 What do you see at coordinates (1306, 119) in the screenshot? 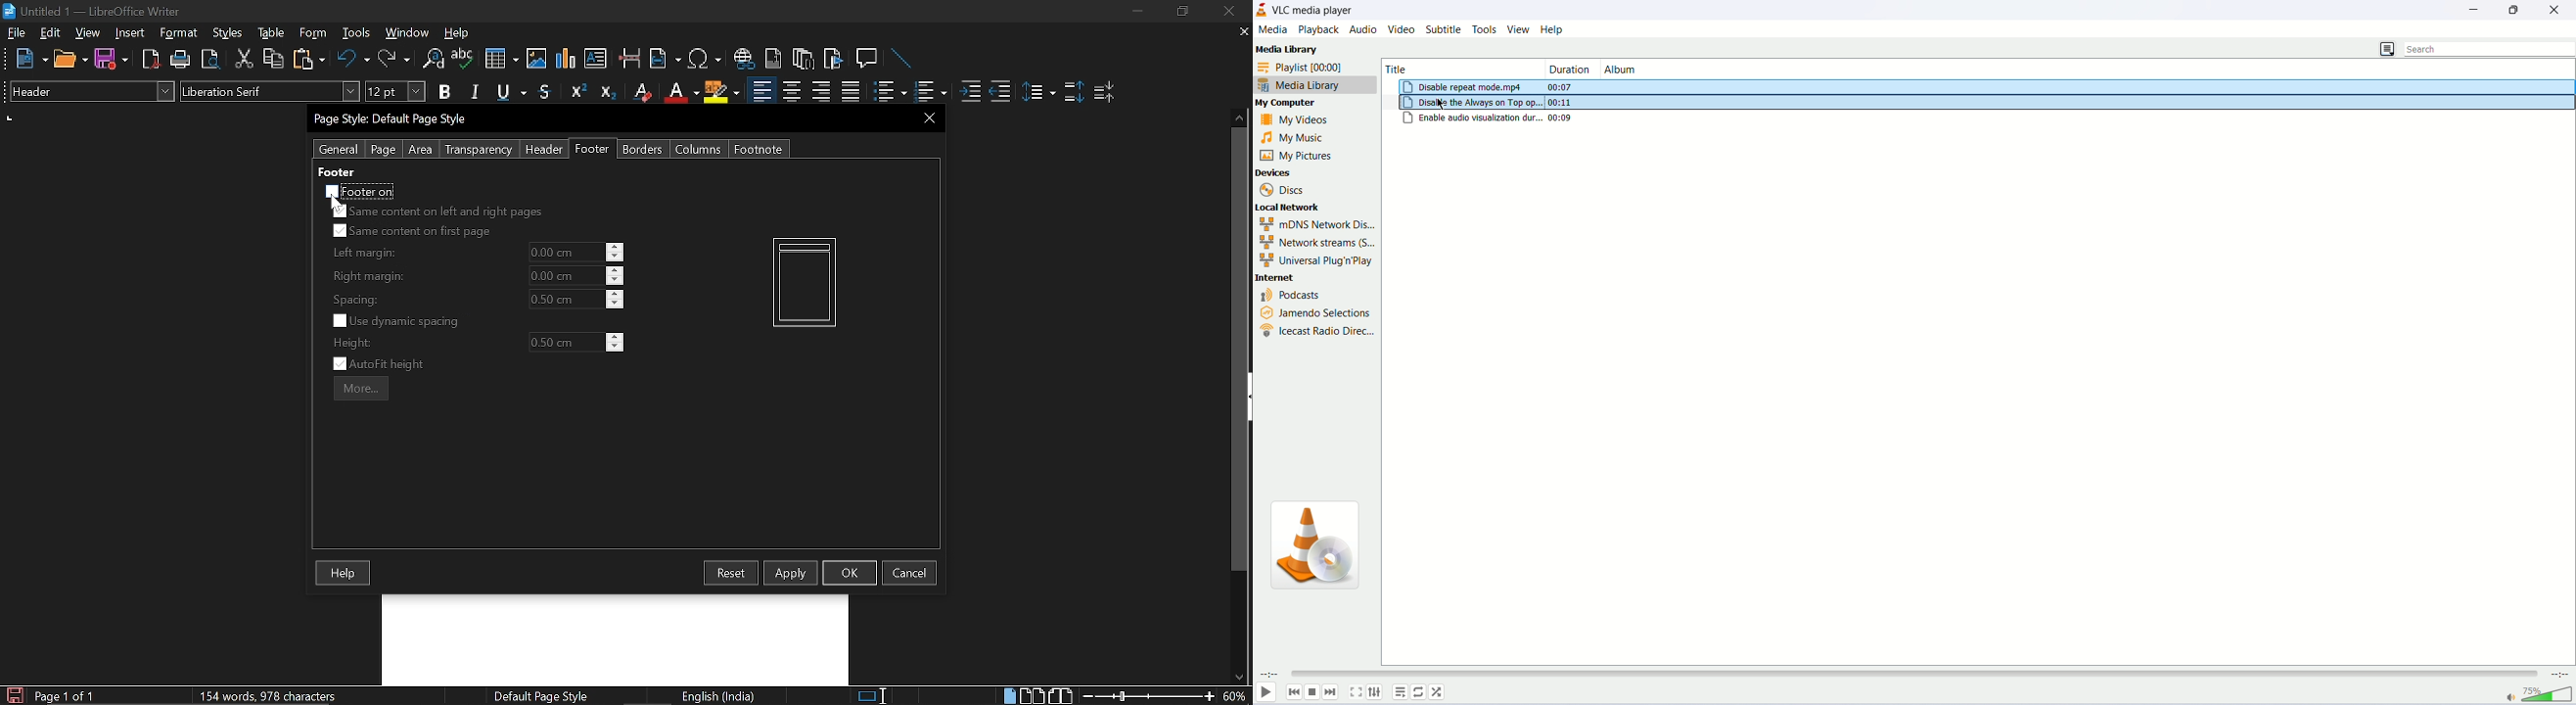
I see `my videos` at bounding box center [1306, 119].